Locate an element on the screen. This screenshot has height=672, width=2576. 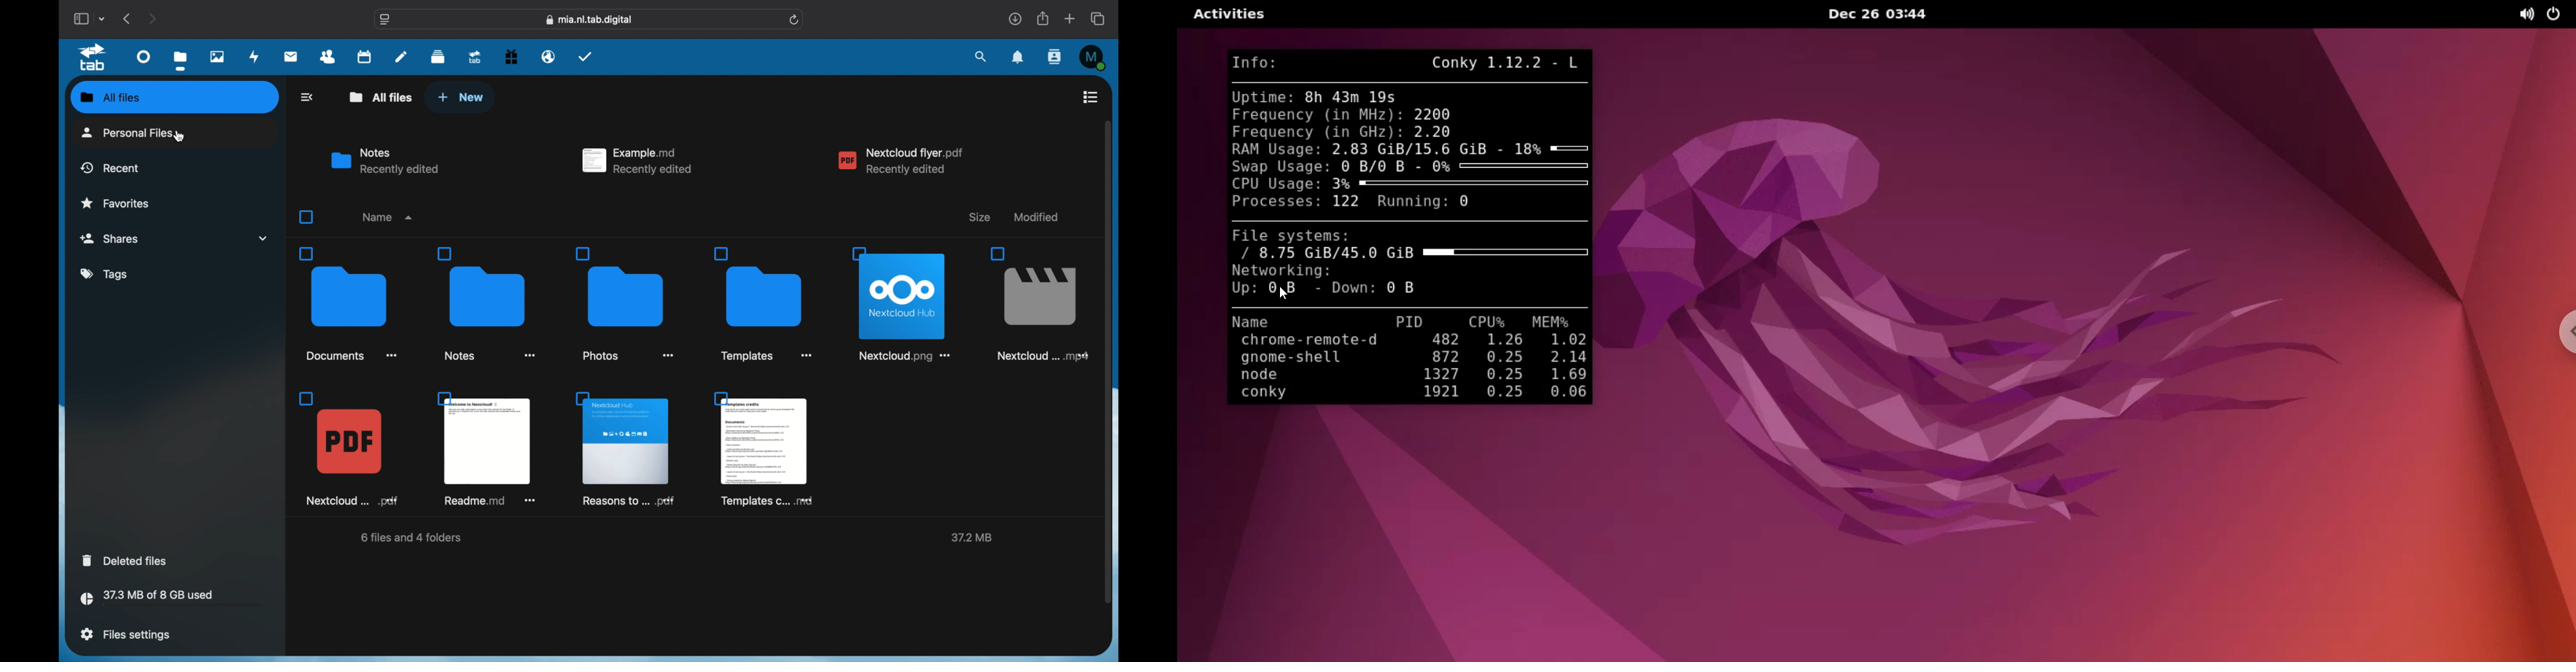
size is located at coordinates (979, 217).